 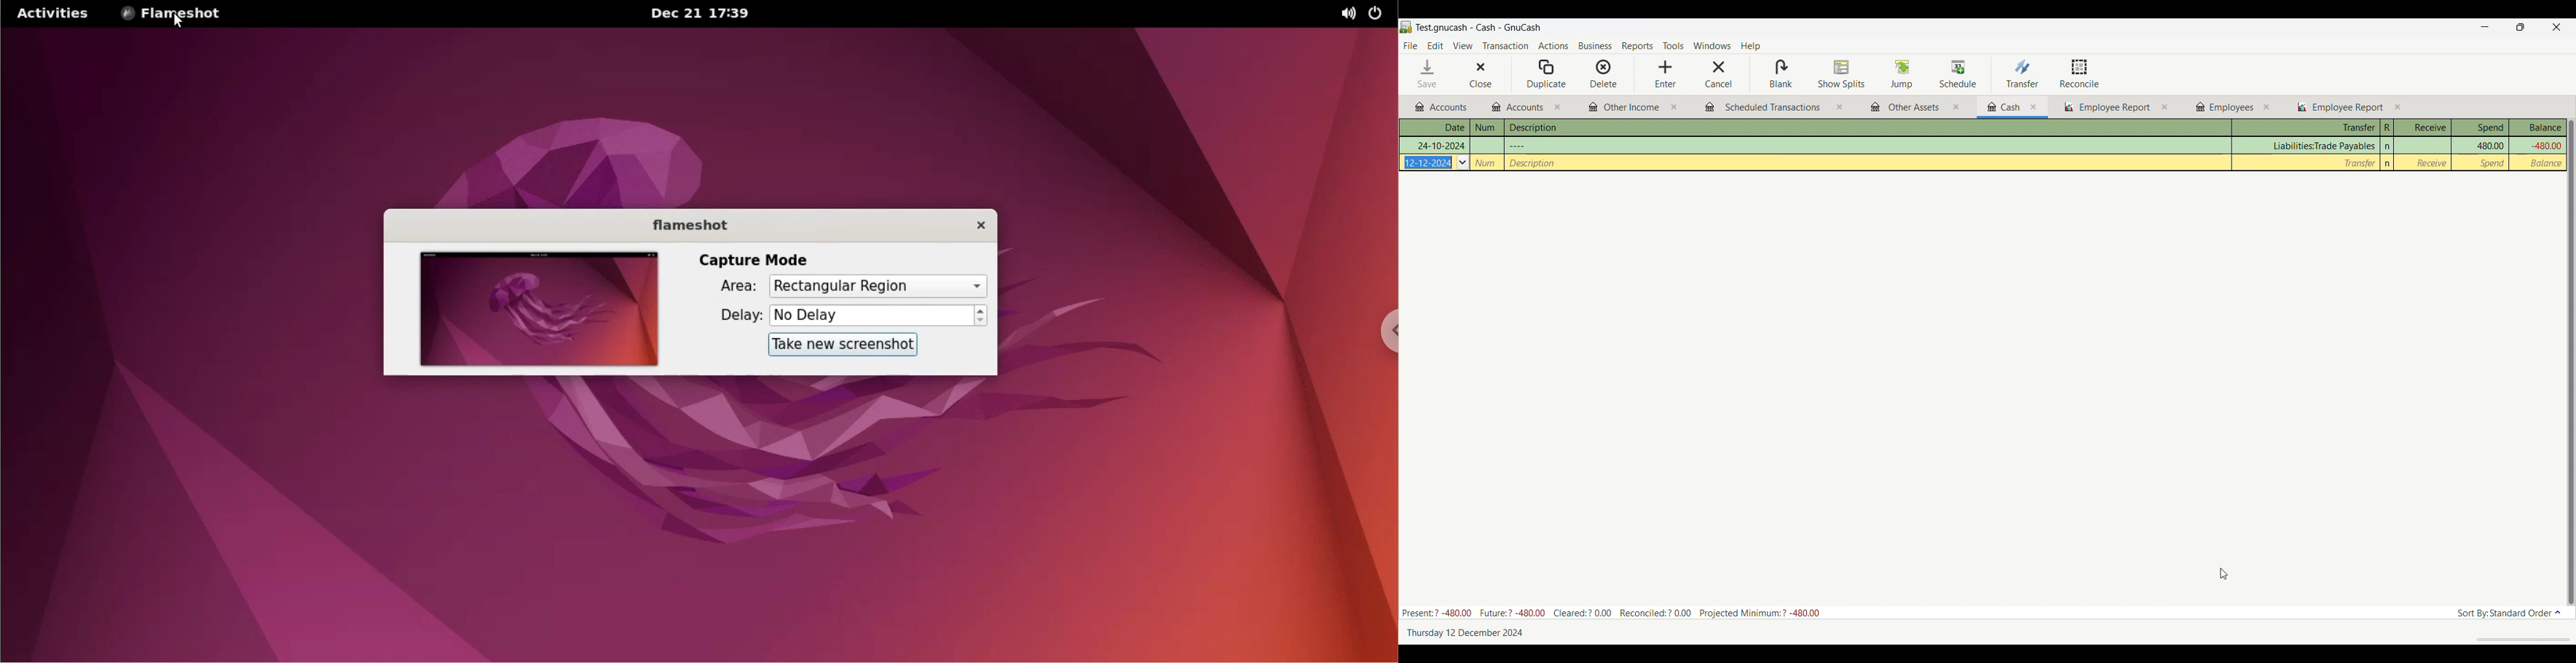 I want to click on Name of current budget tab and software, so click(x=1479, y=27).